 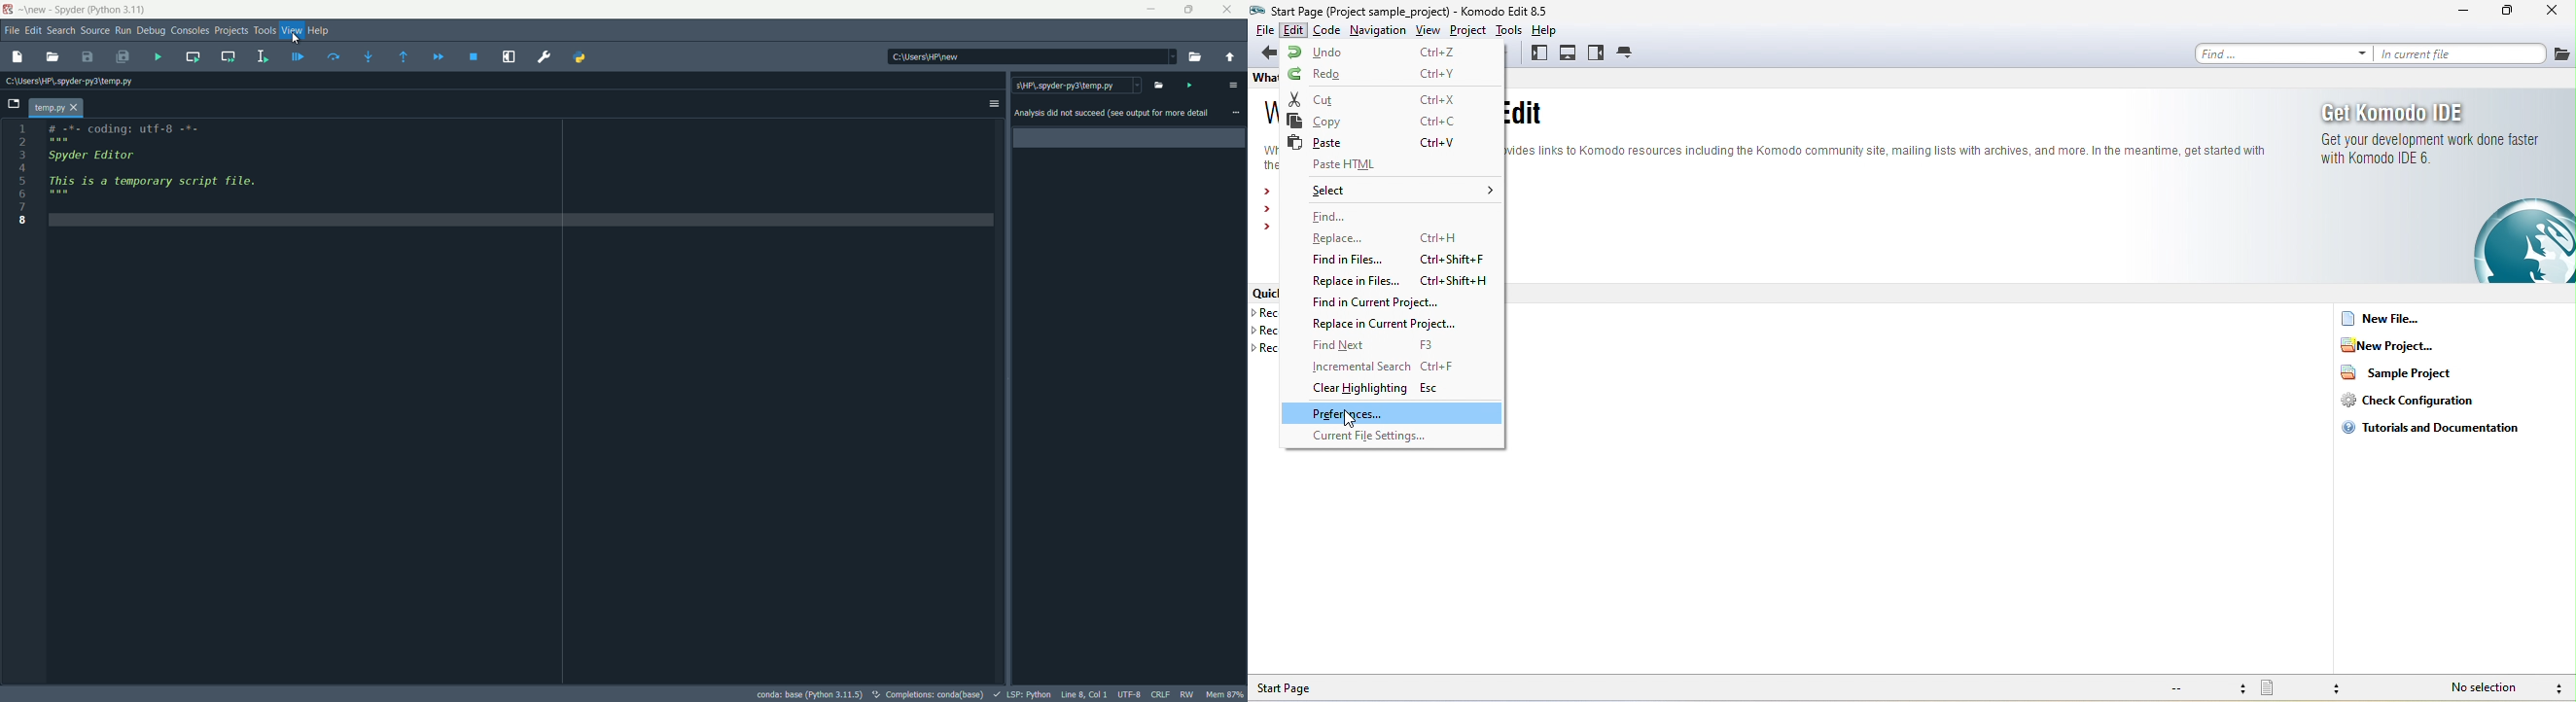 What do you see at coordinates (57, 107) in the screenshot?
I see `file name` at bounding box center [57, 107].